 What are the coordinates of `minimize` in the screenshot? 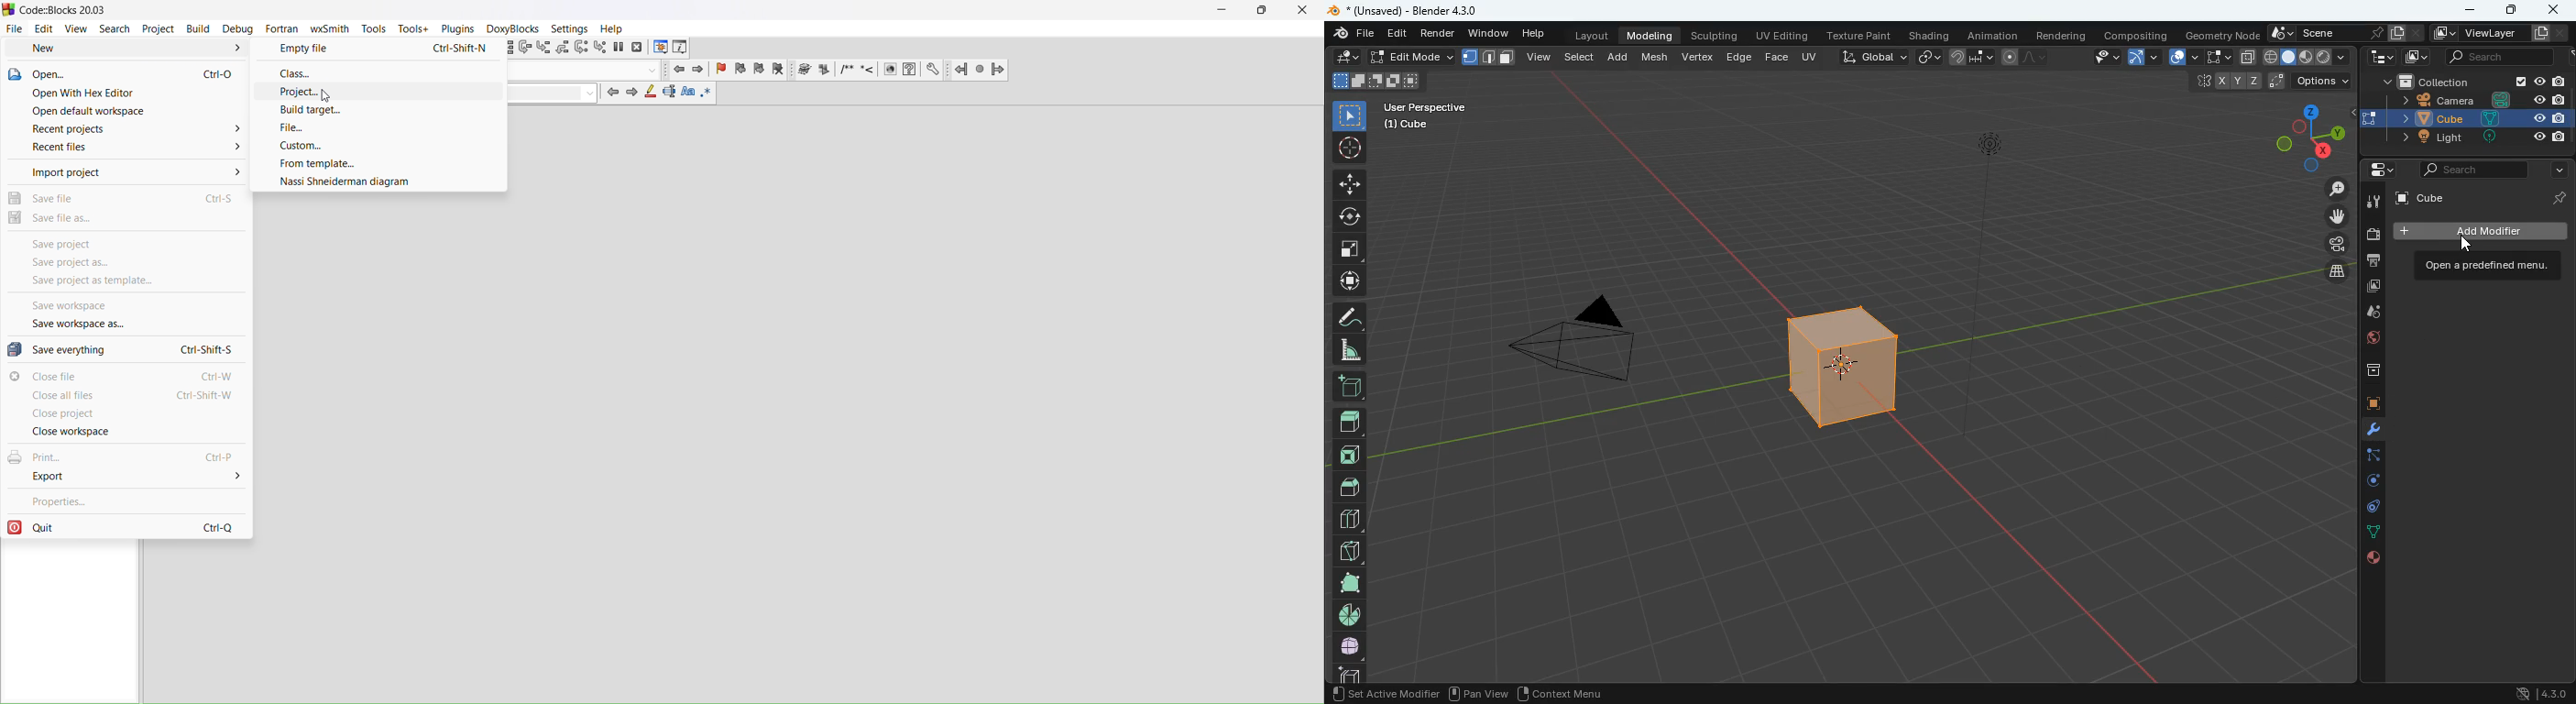 It's located at (1223, 12).